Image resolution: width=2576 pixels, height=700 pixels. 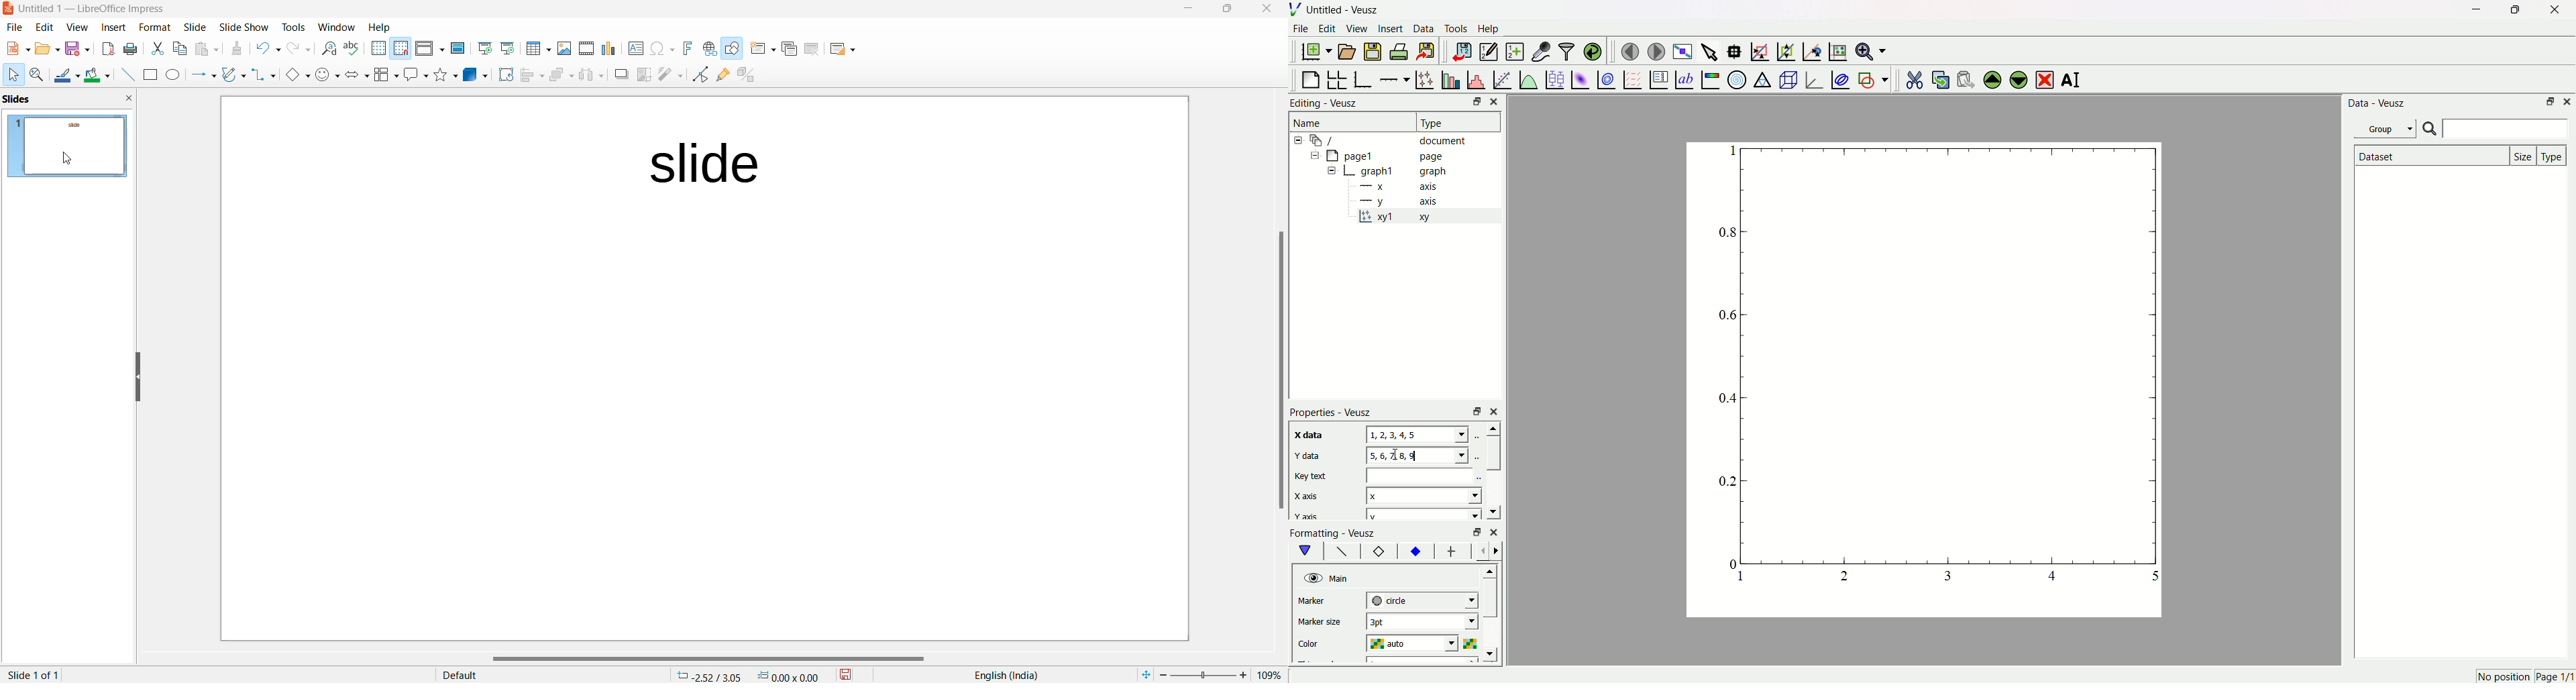 I want to click on callout shapes, so click(x=417, y=76).